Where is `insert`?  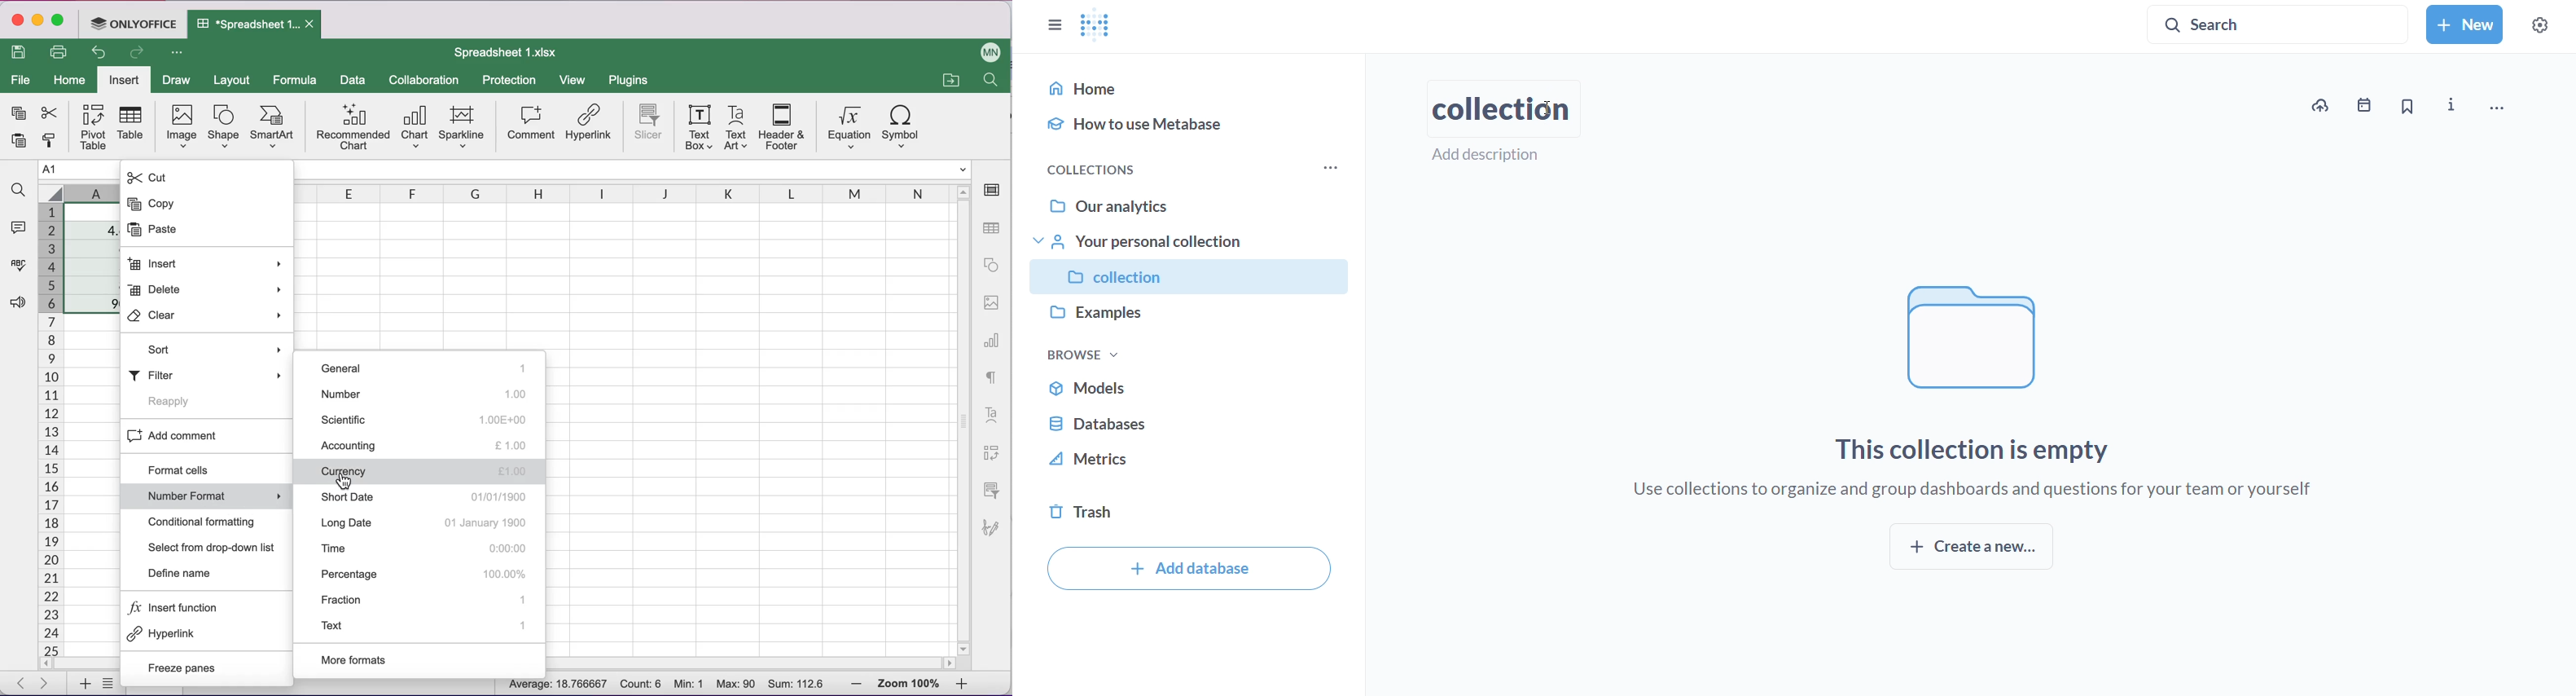
insert is located at coordinates (123, 79).